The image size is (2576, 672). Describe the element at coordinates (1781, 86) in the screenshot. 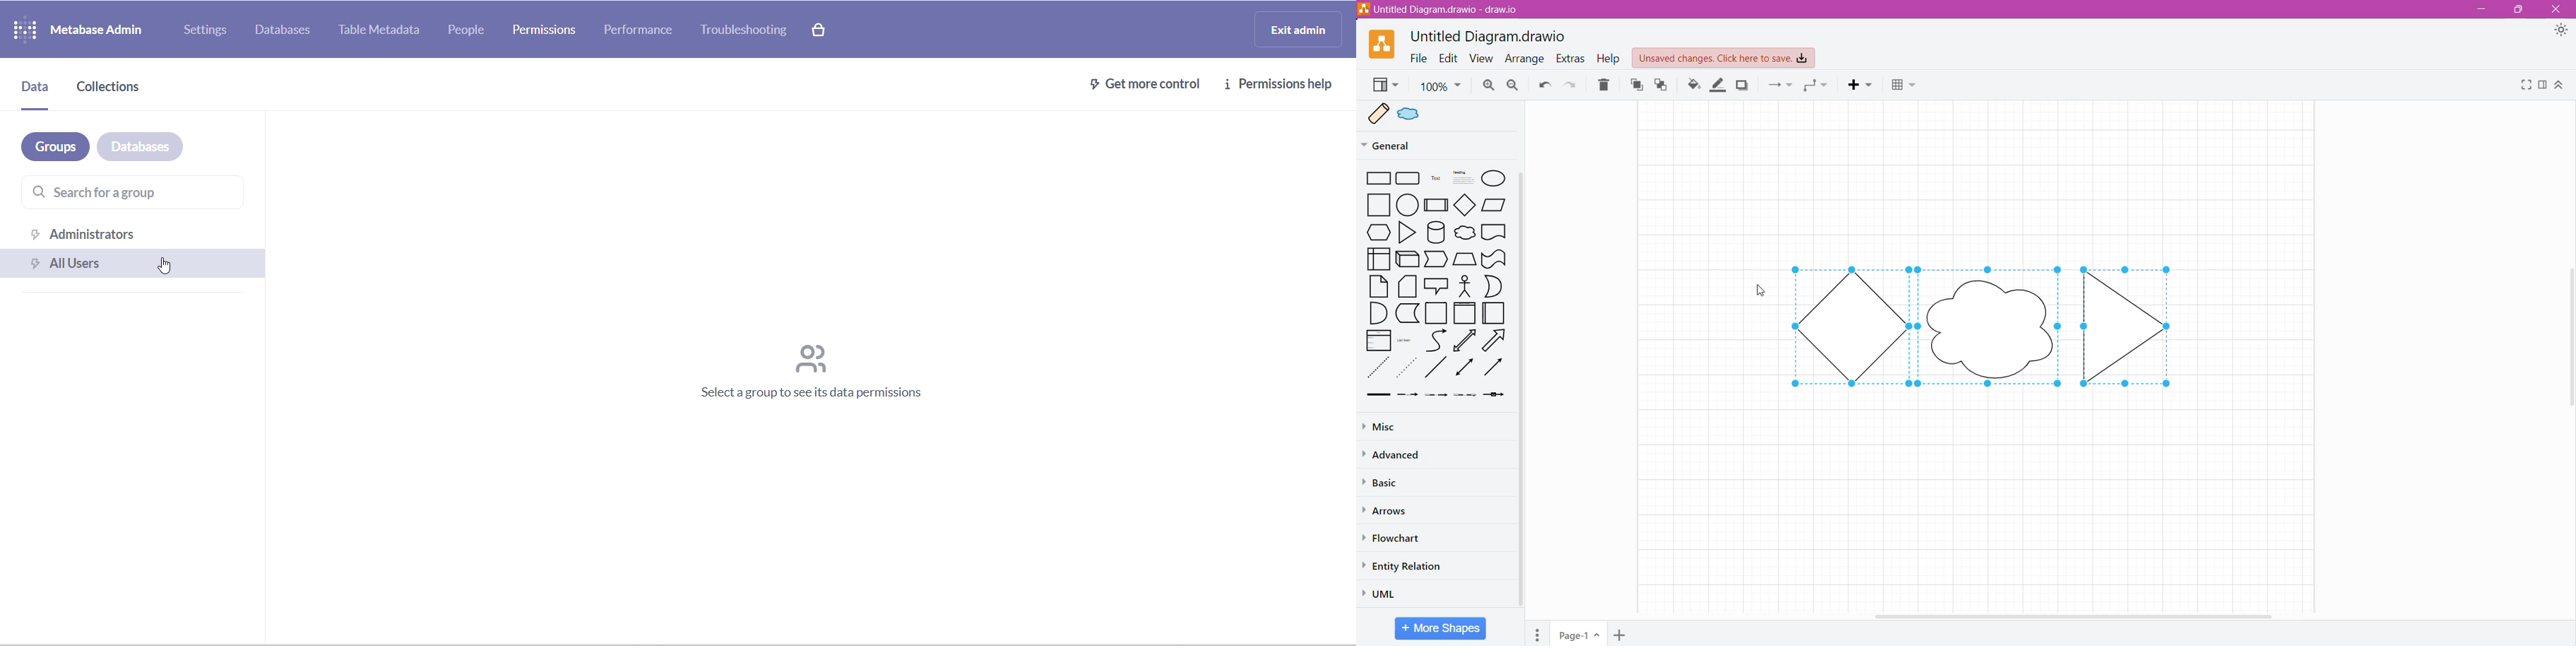

I see `Connections` at that location.